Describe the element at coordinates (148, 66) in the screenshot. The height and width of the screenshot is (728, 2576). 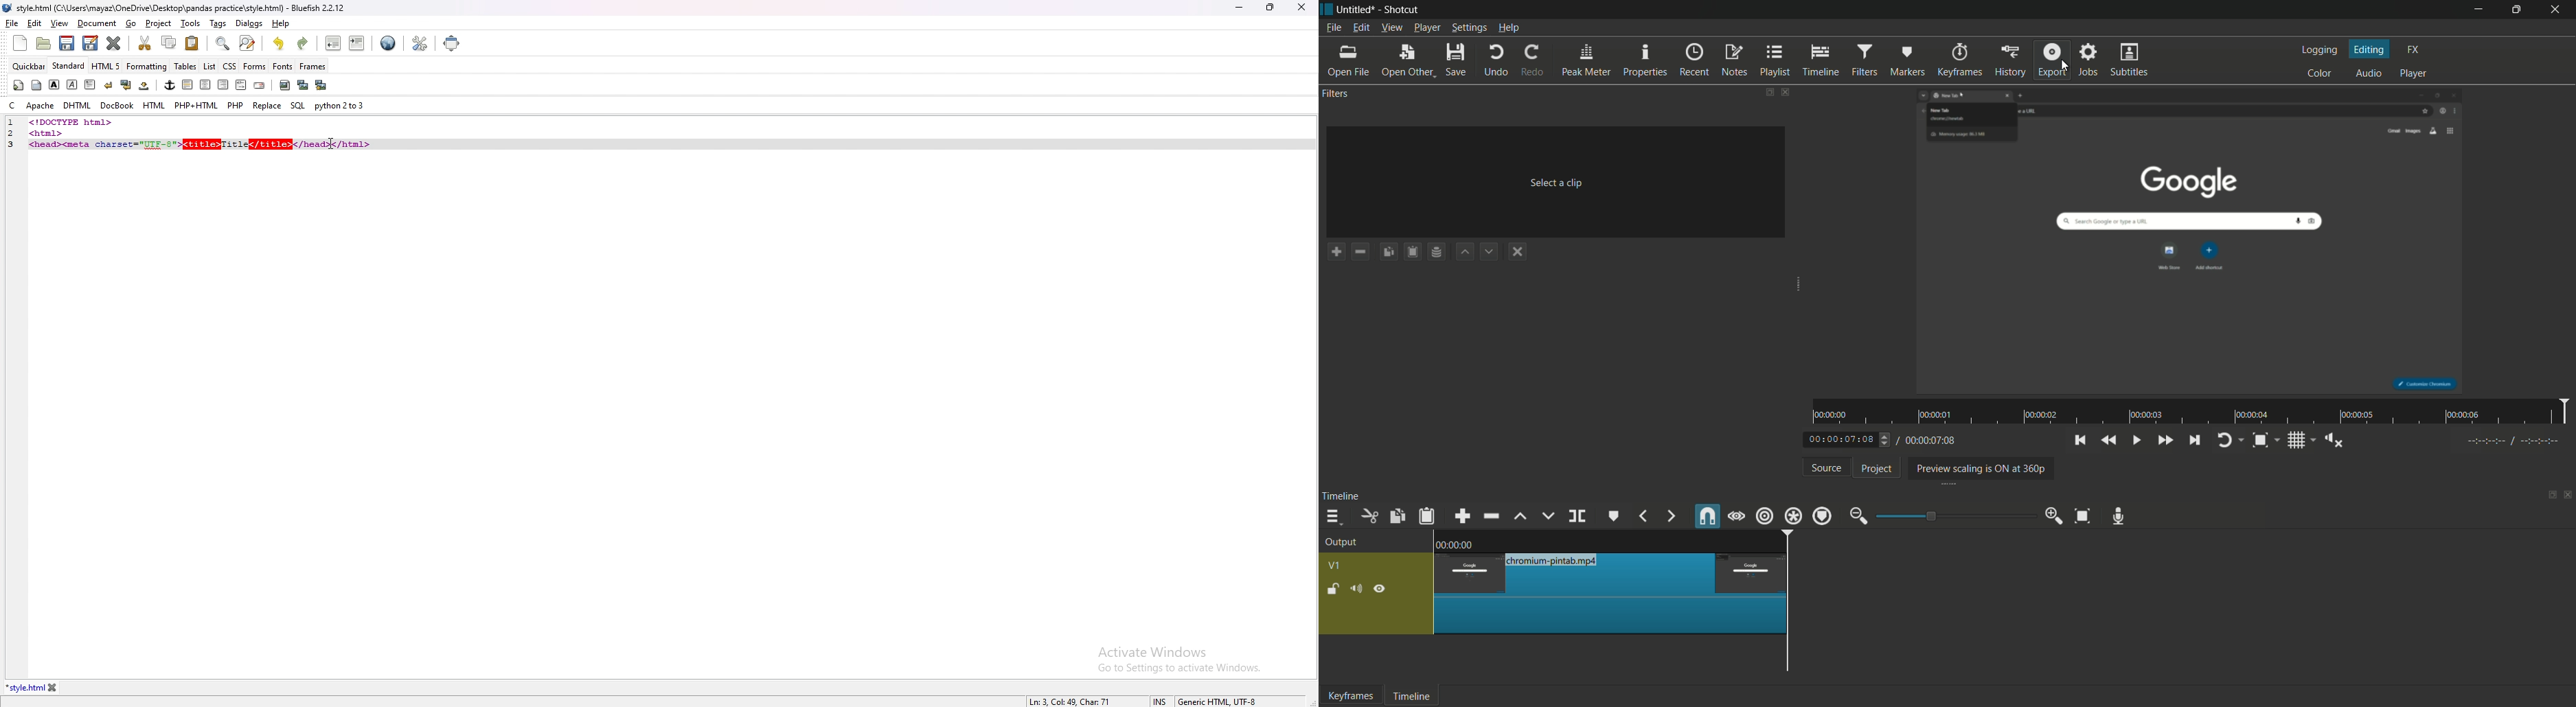
I see `formatting` at that location.